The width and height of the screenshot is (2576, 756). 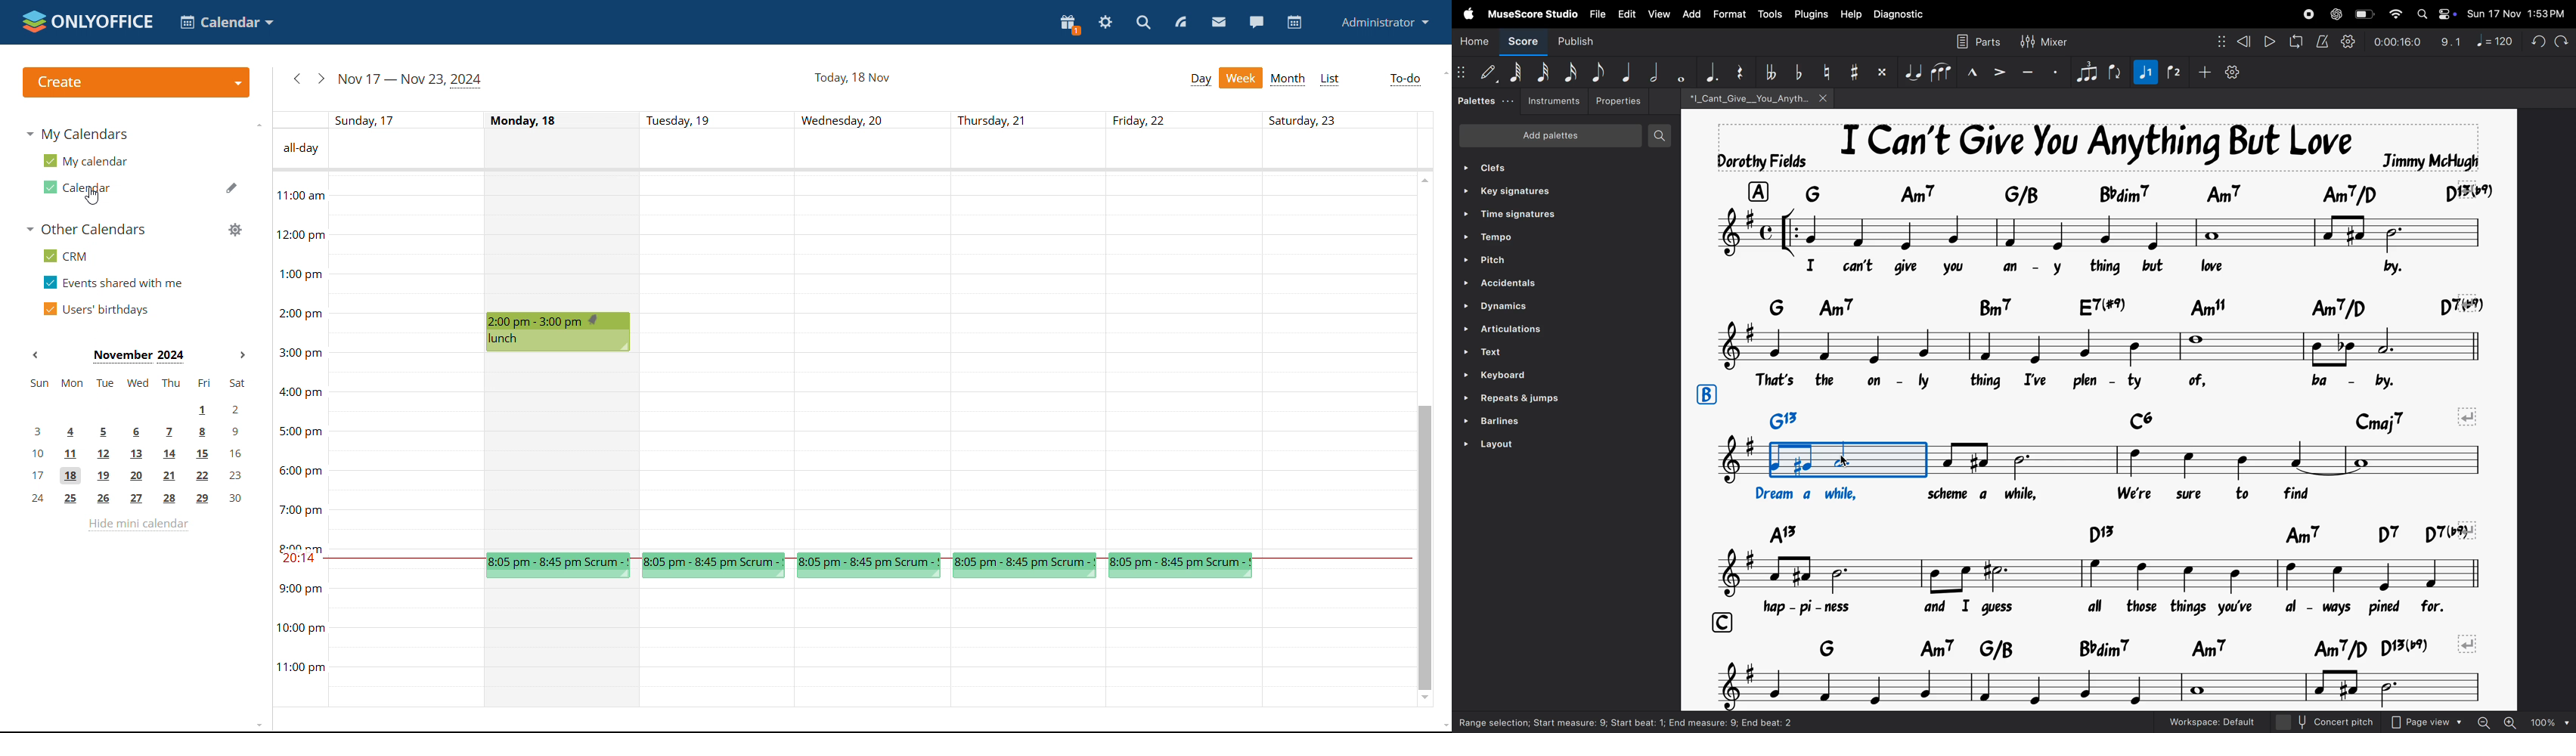 What do you see at coordinates (2517, 723) in the screenshot?
I see `zoom out zoom in` at bounding box center [2517, 723].